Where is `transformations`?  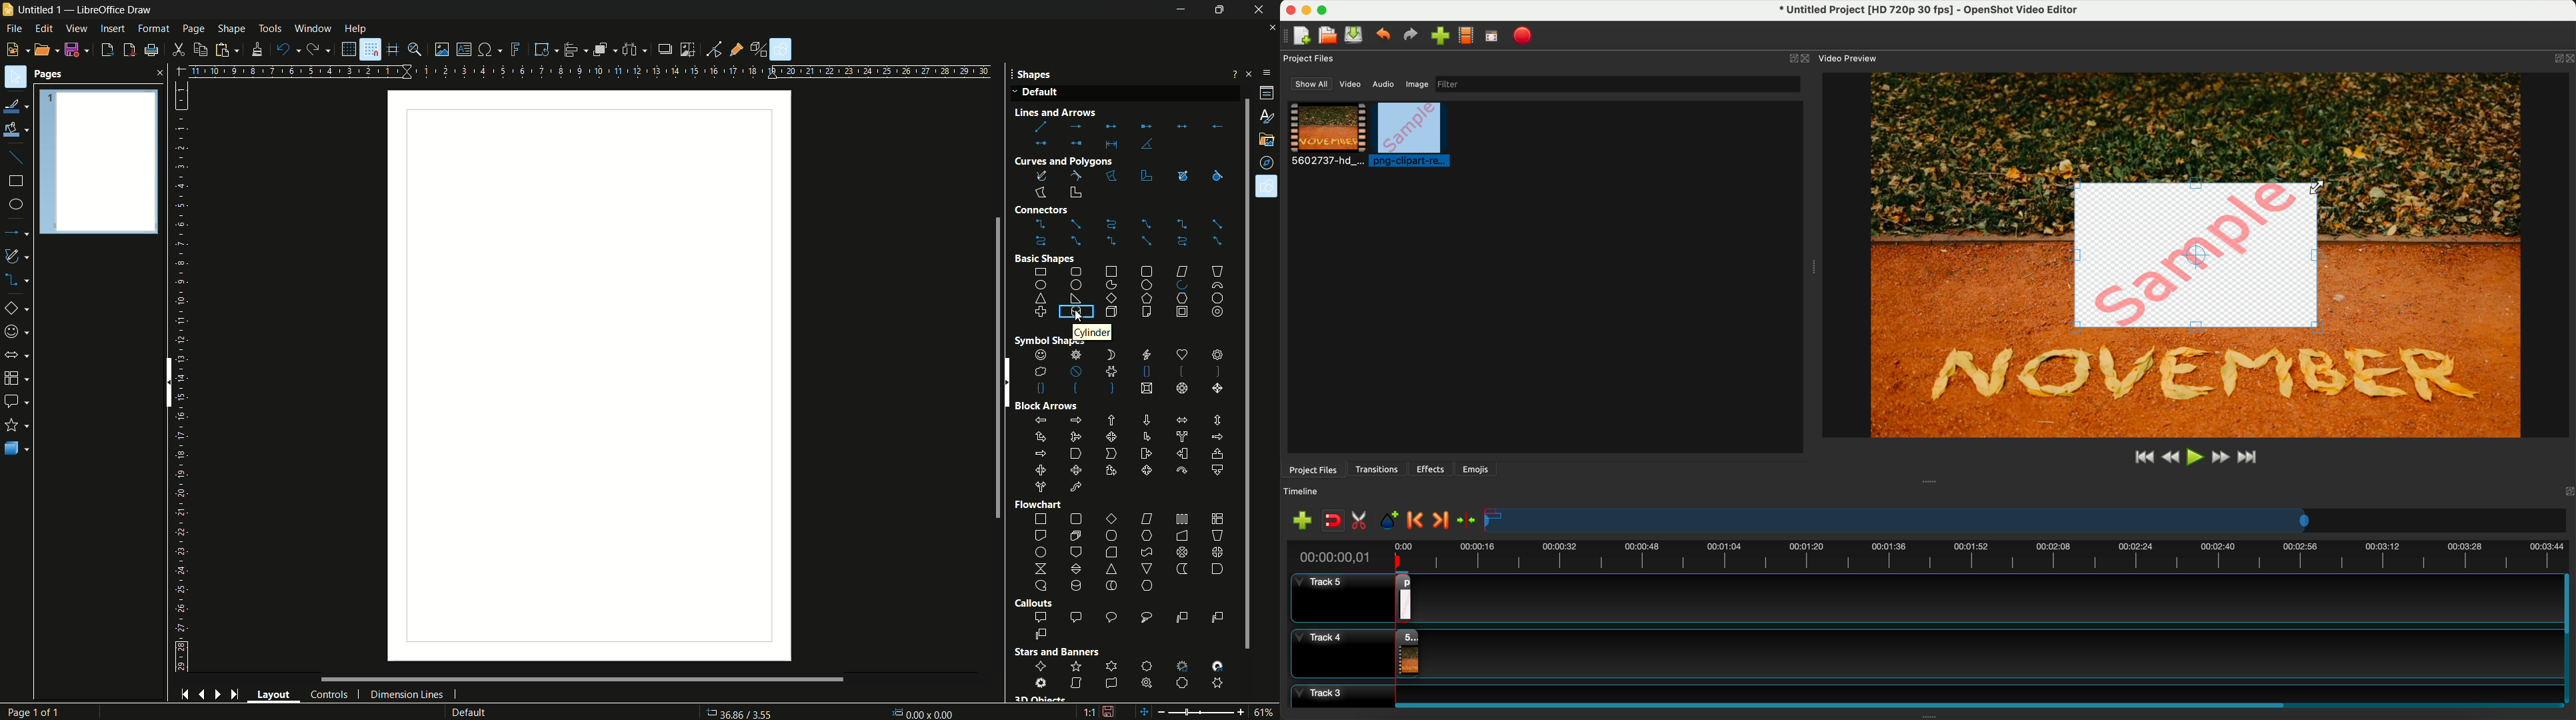
transformations is located at coordinates (545, 49).